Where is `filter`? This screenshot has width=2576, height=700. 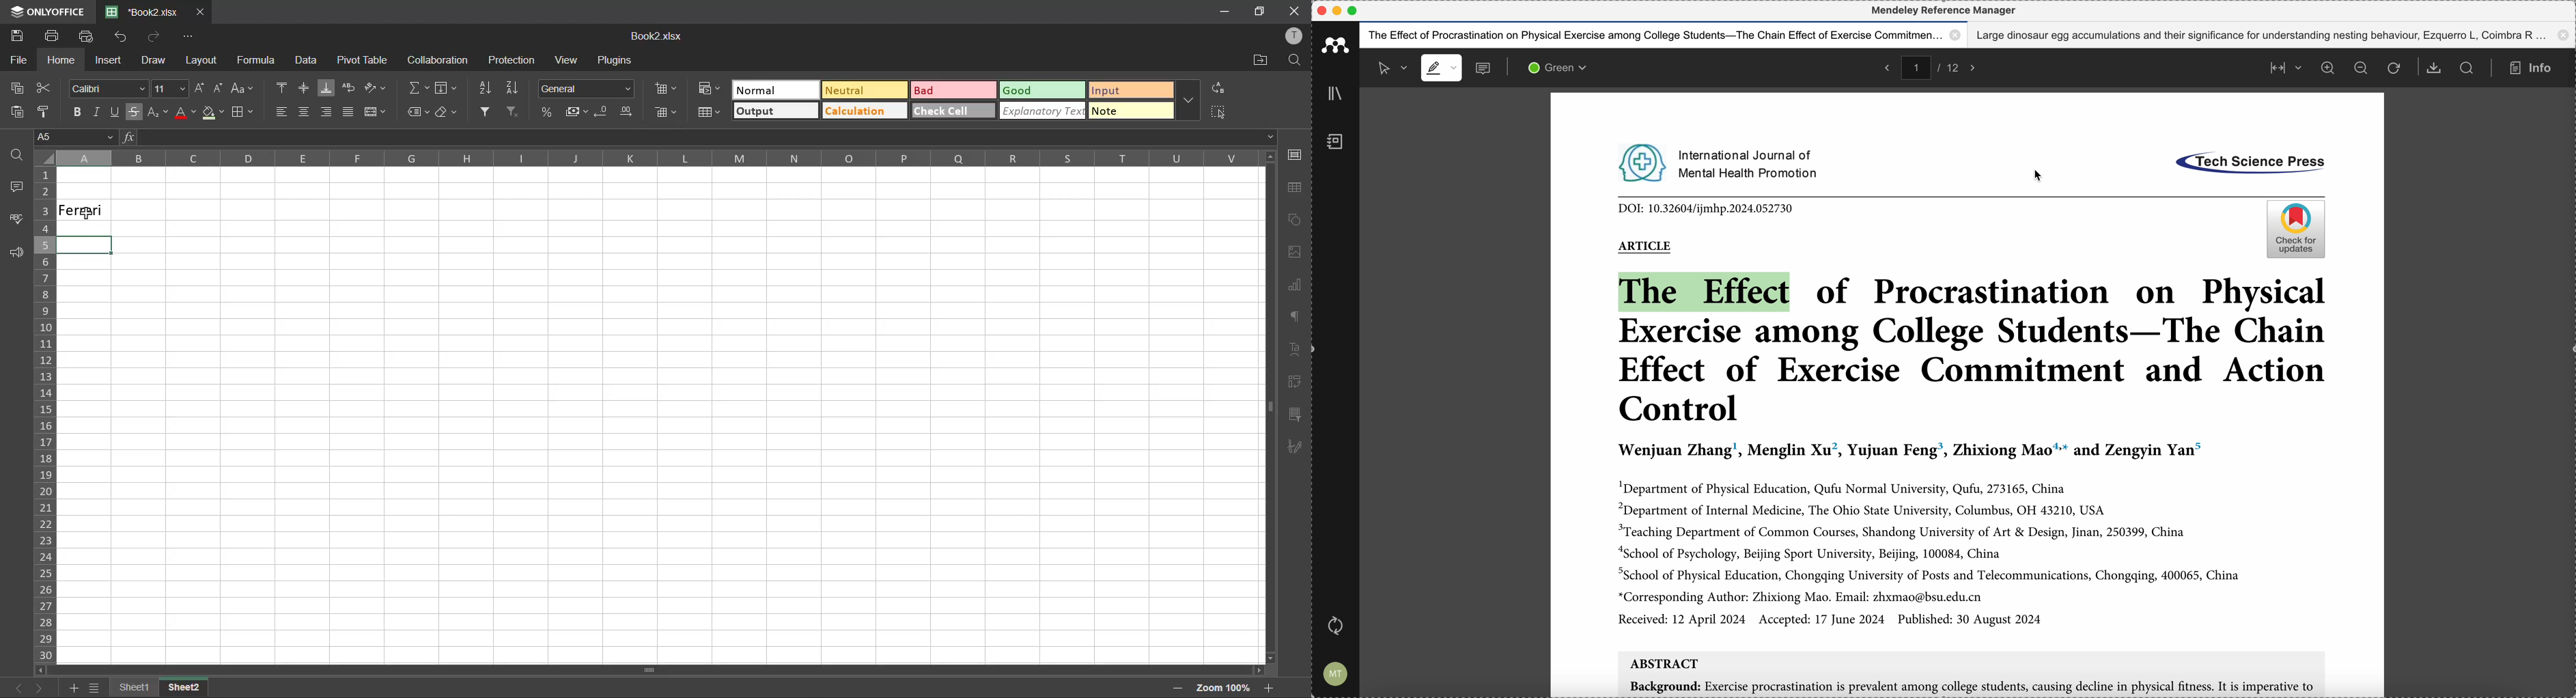
filter is located at coordinates (486, 111).